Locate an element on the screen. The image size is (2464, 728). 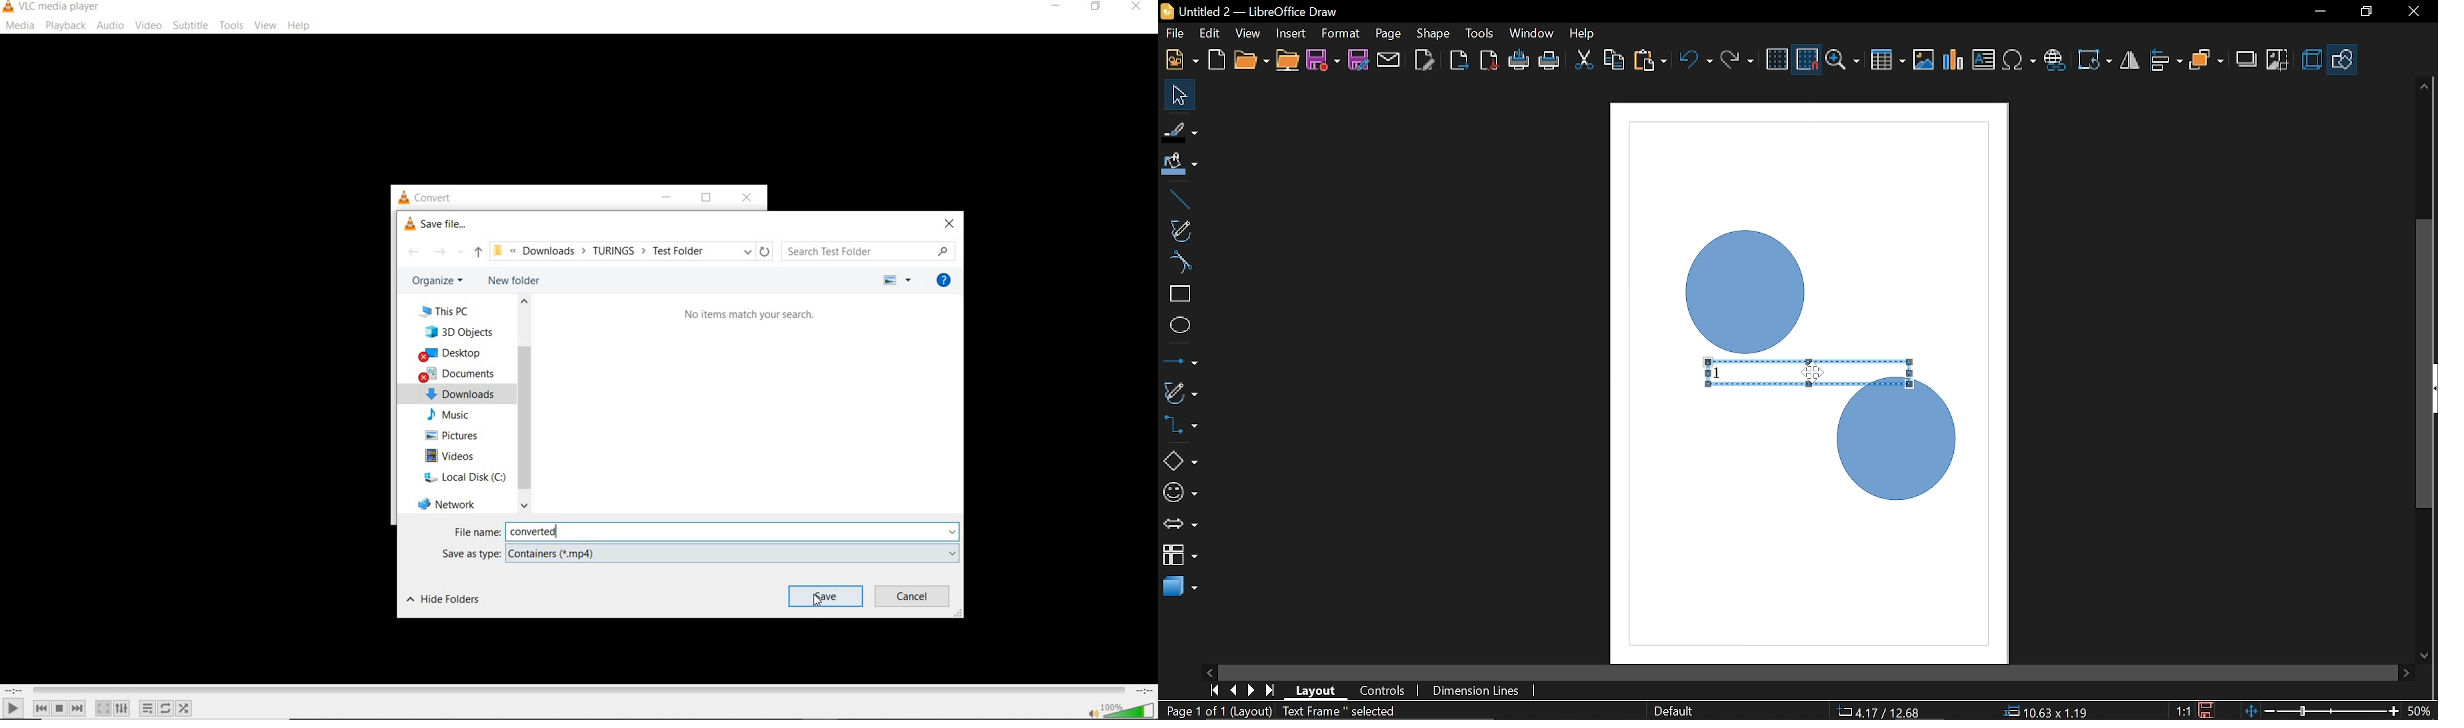
toggle playlist is located at coordinates (148, 708).